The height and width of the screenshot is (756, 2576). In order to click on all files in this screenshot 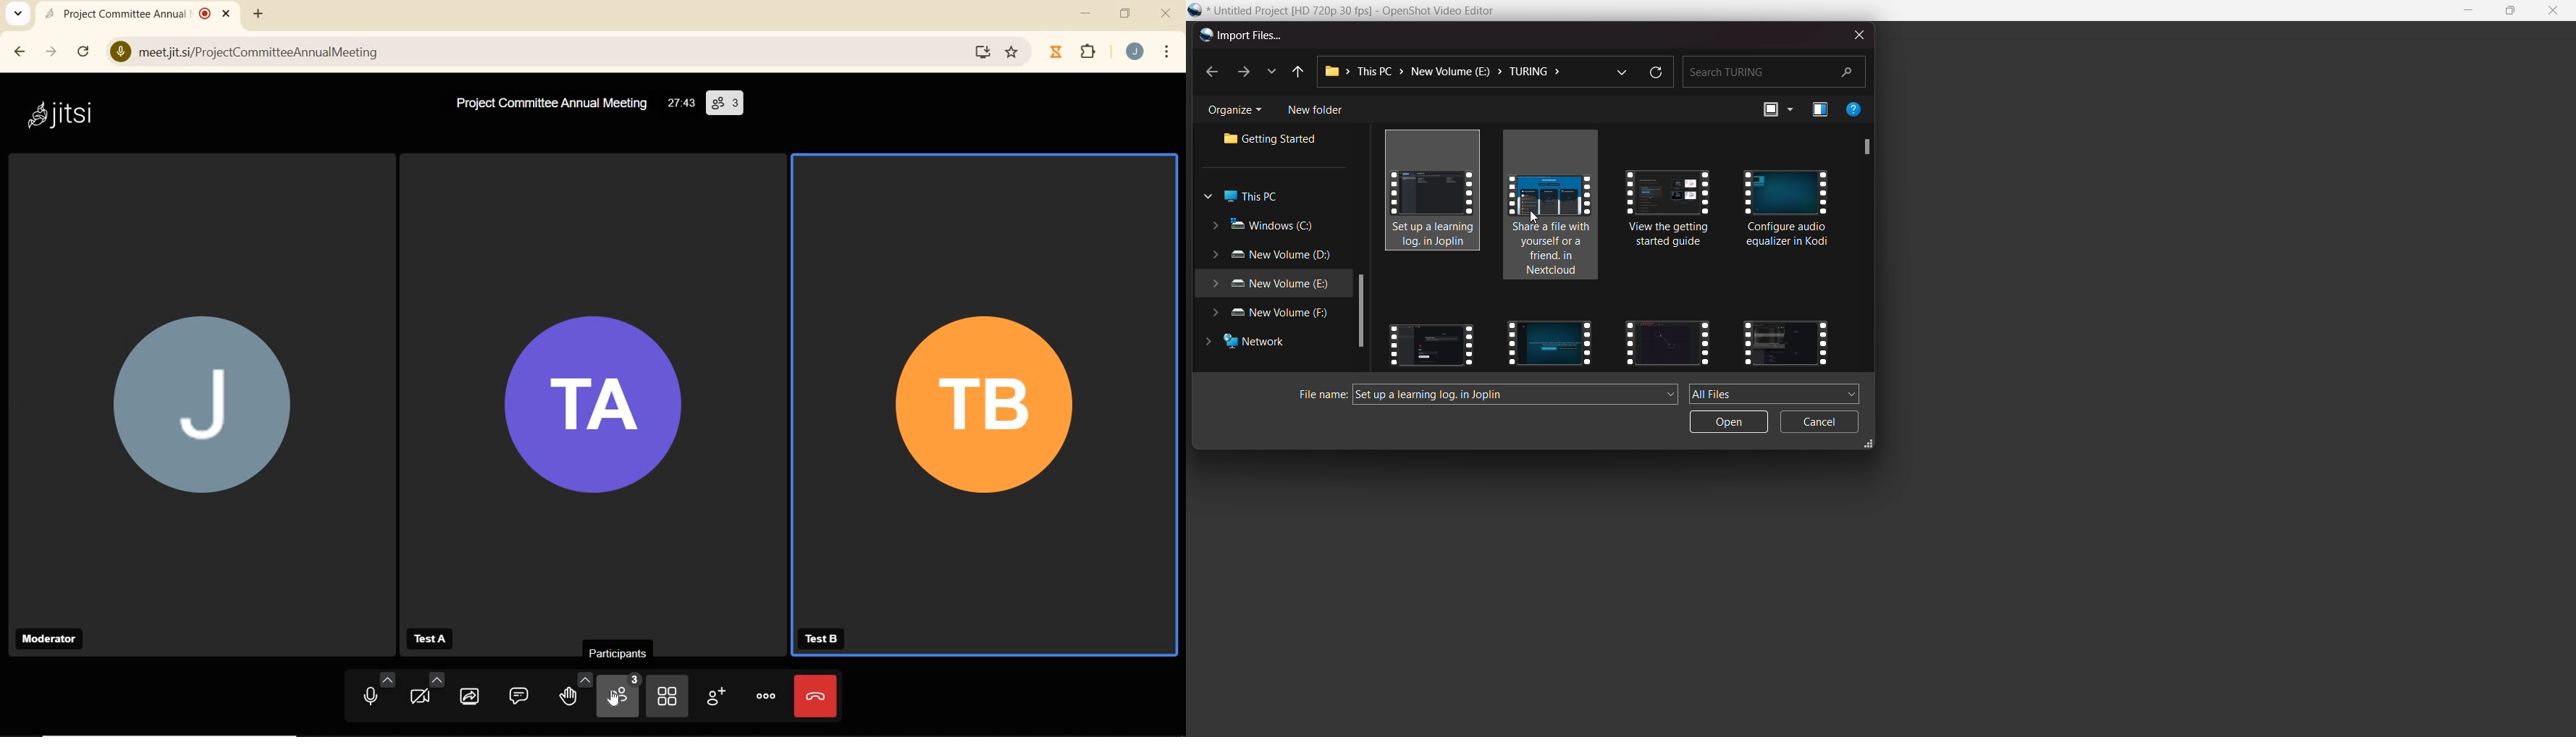, I will do `click(1775, 393)`.